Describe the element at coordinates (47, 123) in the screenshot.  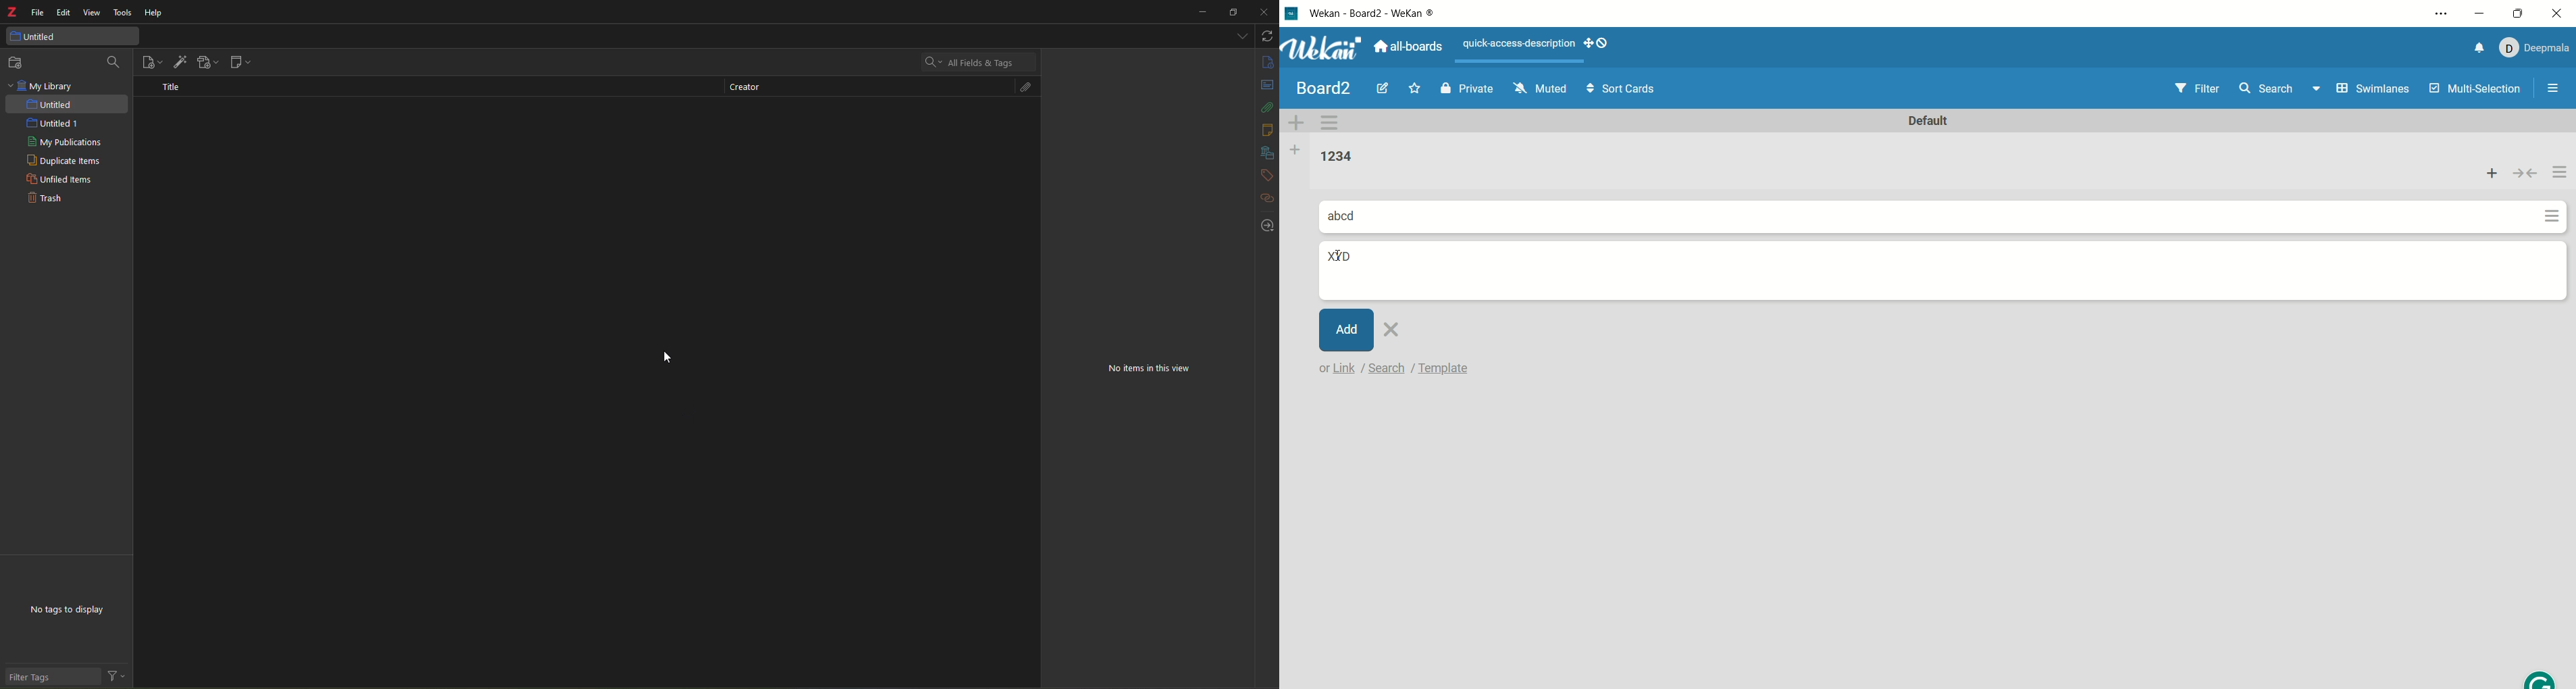
I see `untitled 1` at that location.